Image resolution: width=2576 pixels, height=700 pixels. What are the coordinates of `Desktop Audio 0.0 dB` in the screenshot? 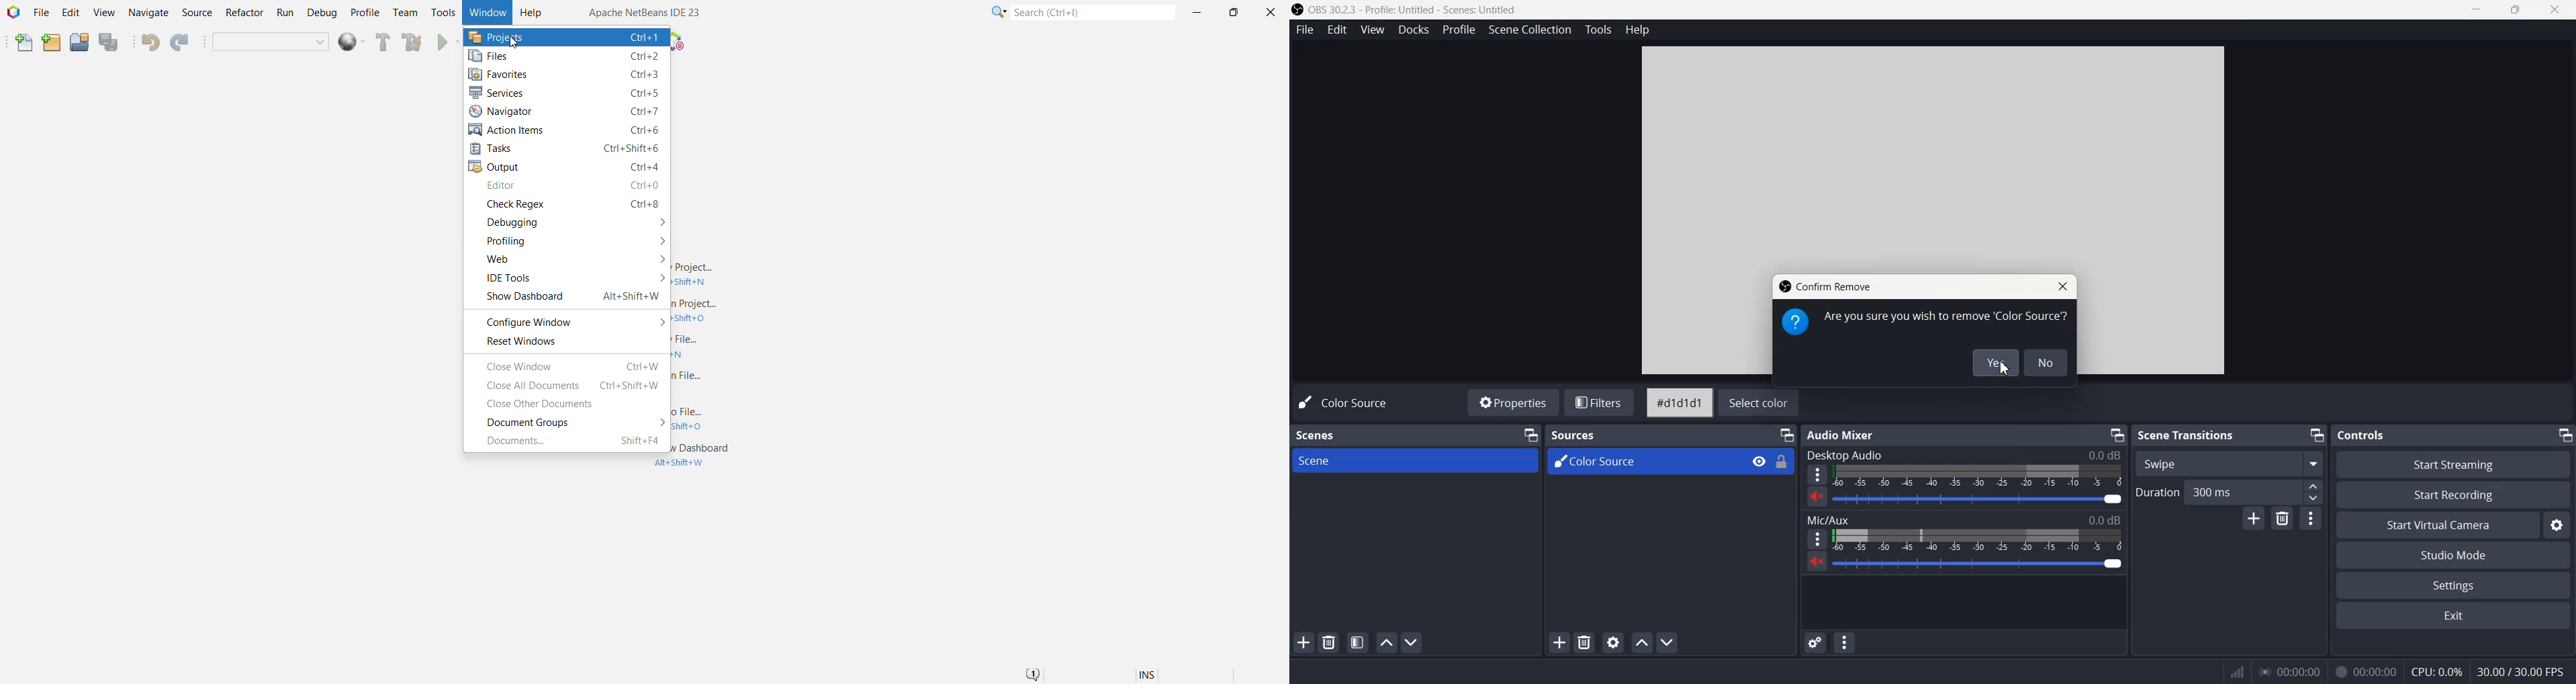 It's located at (1963, 455).